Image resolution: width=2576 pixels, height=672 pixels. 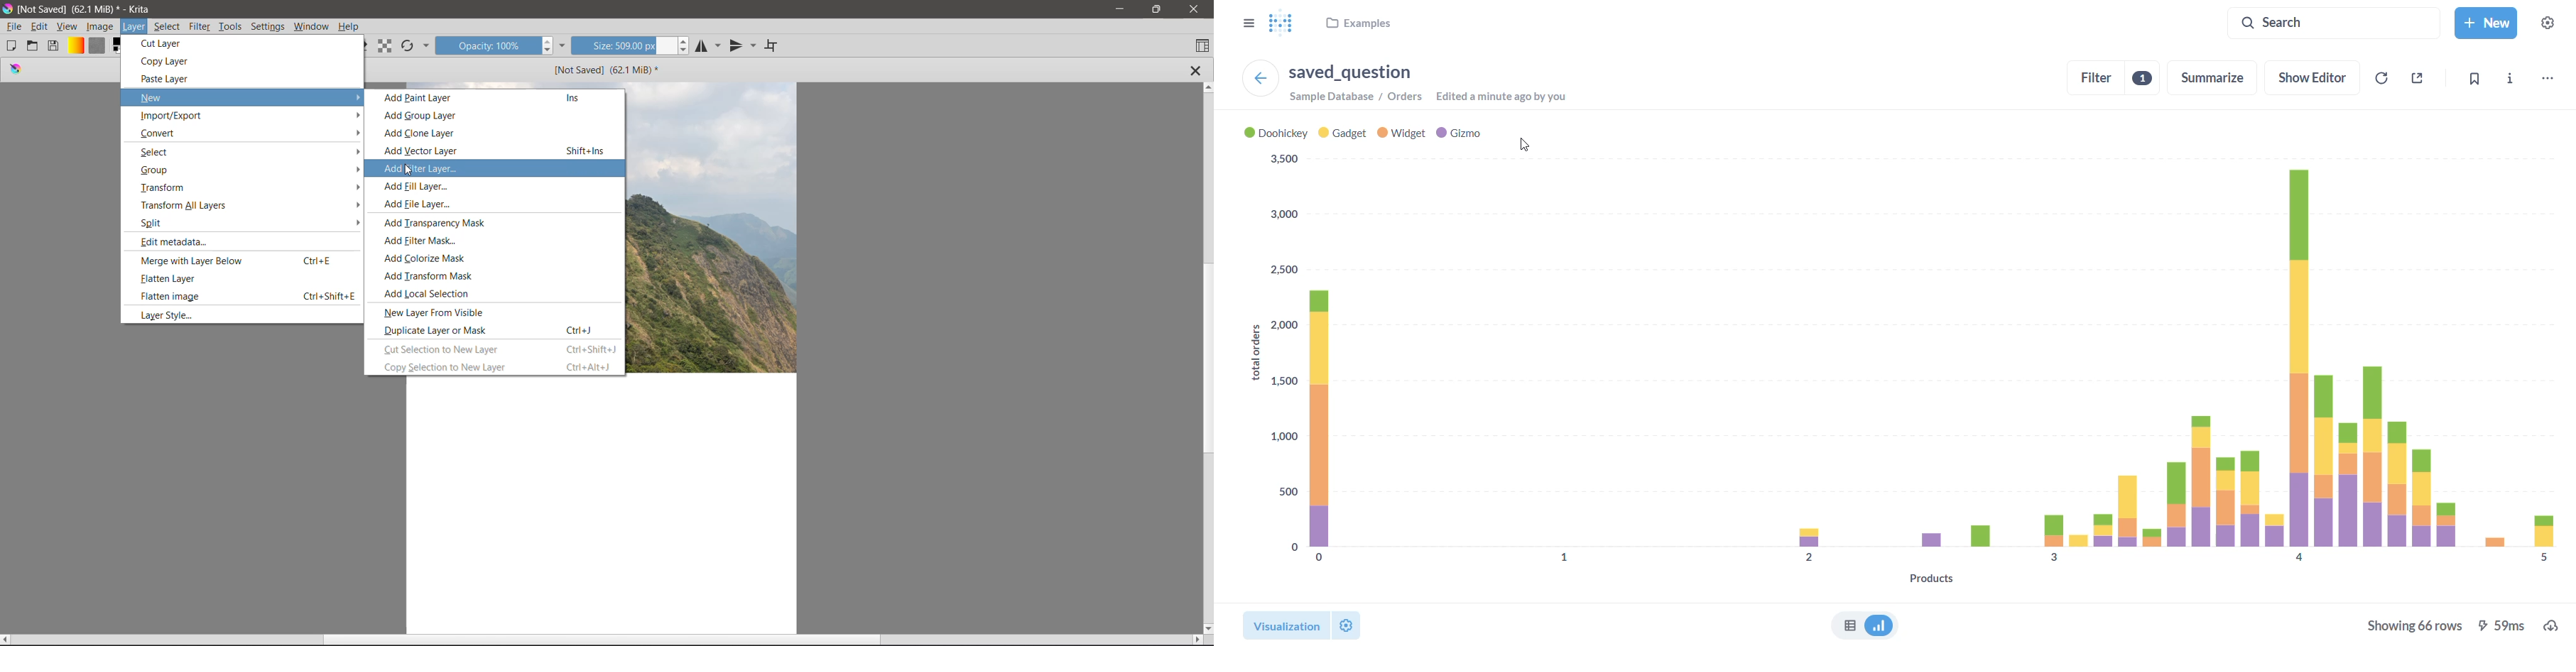 I want to click on Choose Workspace, so click(x=1201, y=46).